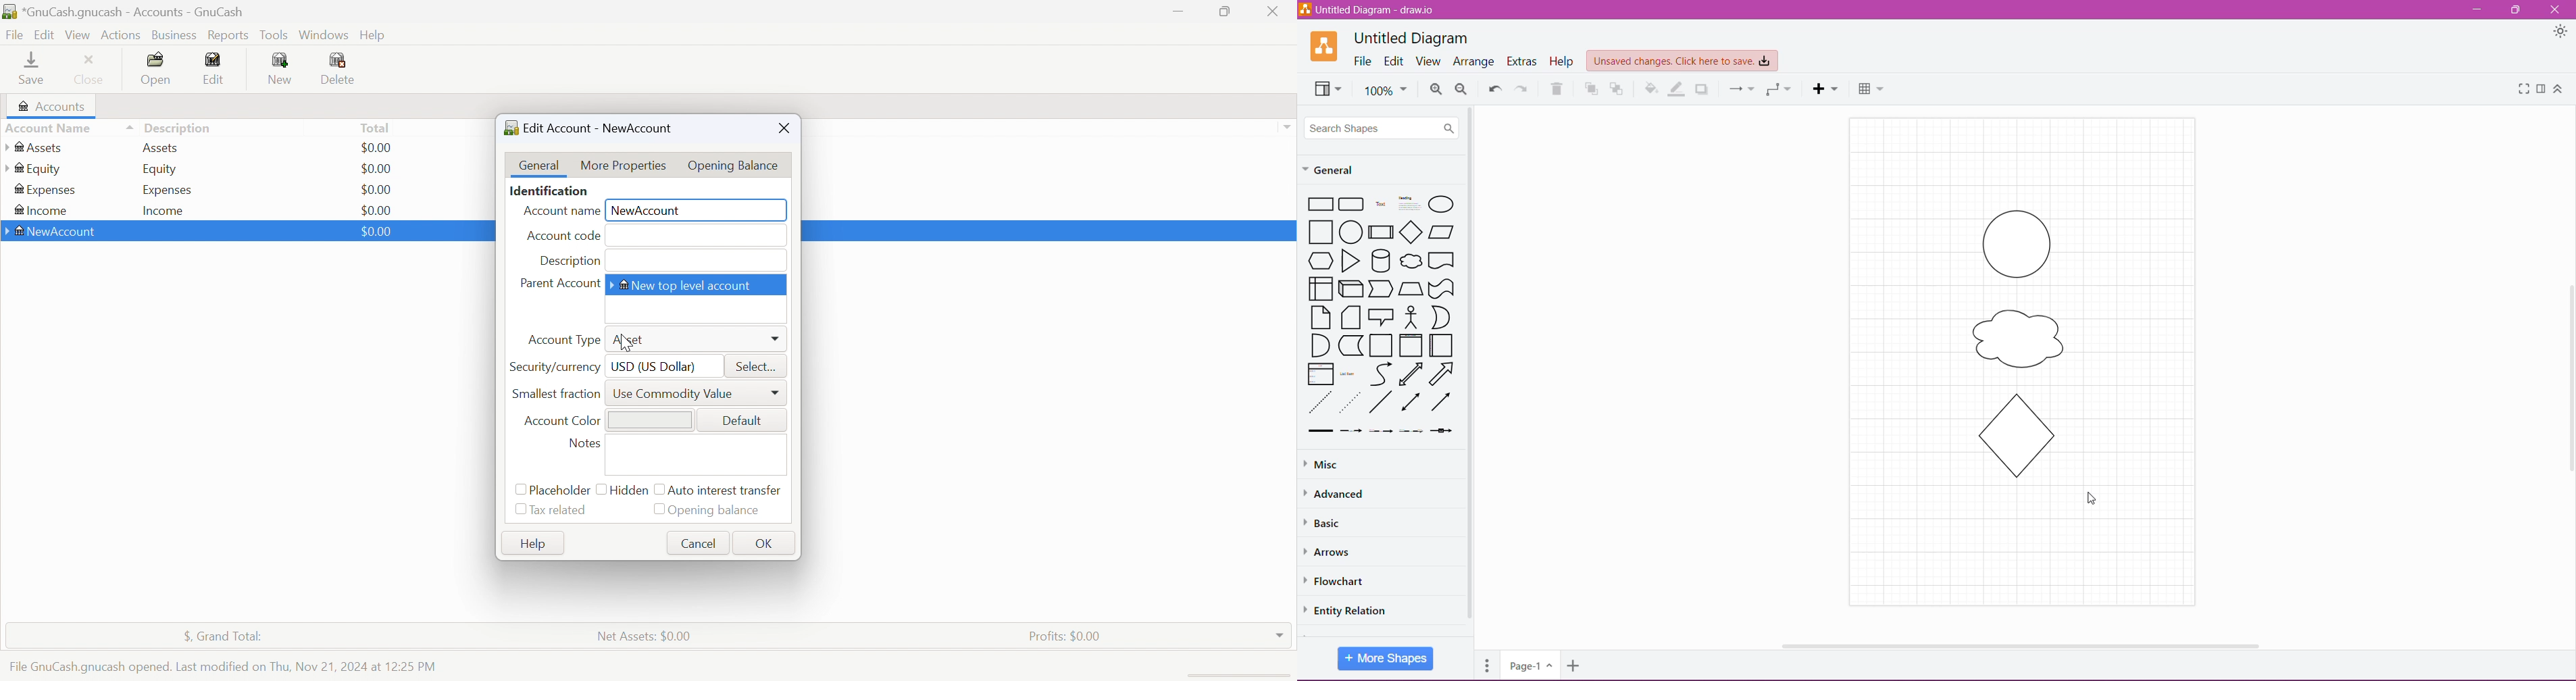 The width and height of the screenshot is (2576, 700). I want to click on Description, so click(178, 128).